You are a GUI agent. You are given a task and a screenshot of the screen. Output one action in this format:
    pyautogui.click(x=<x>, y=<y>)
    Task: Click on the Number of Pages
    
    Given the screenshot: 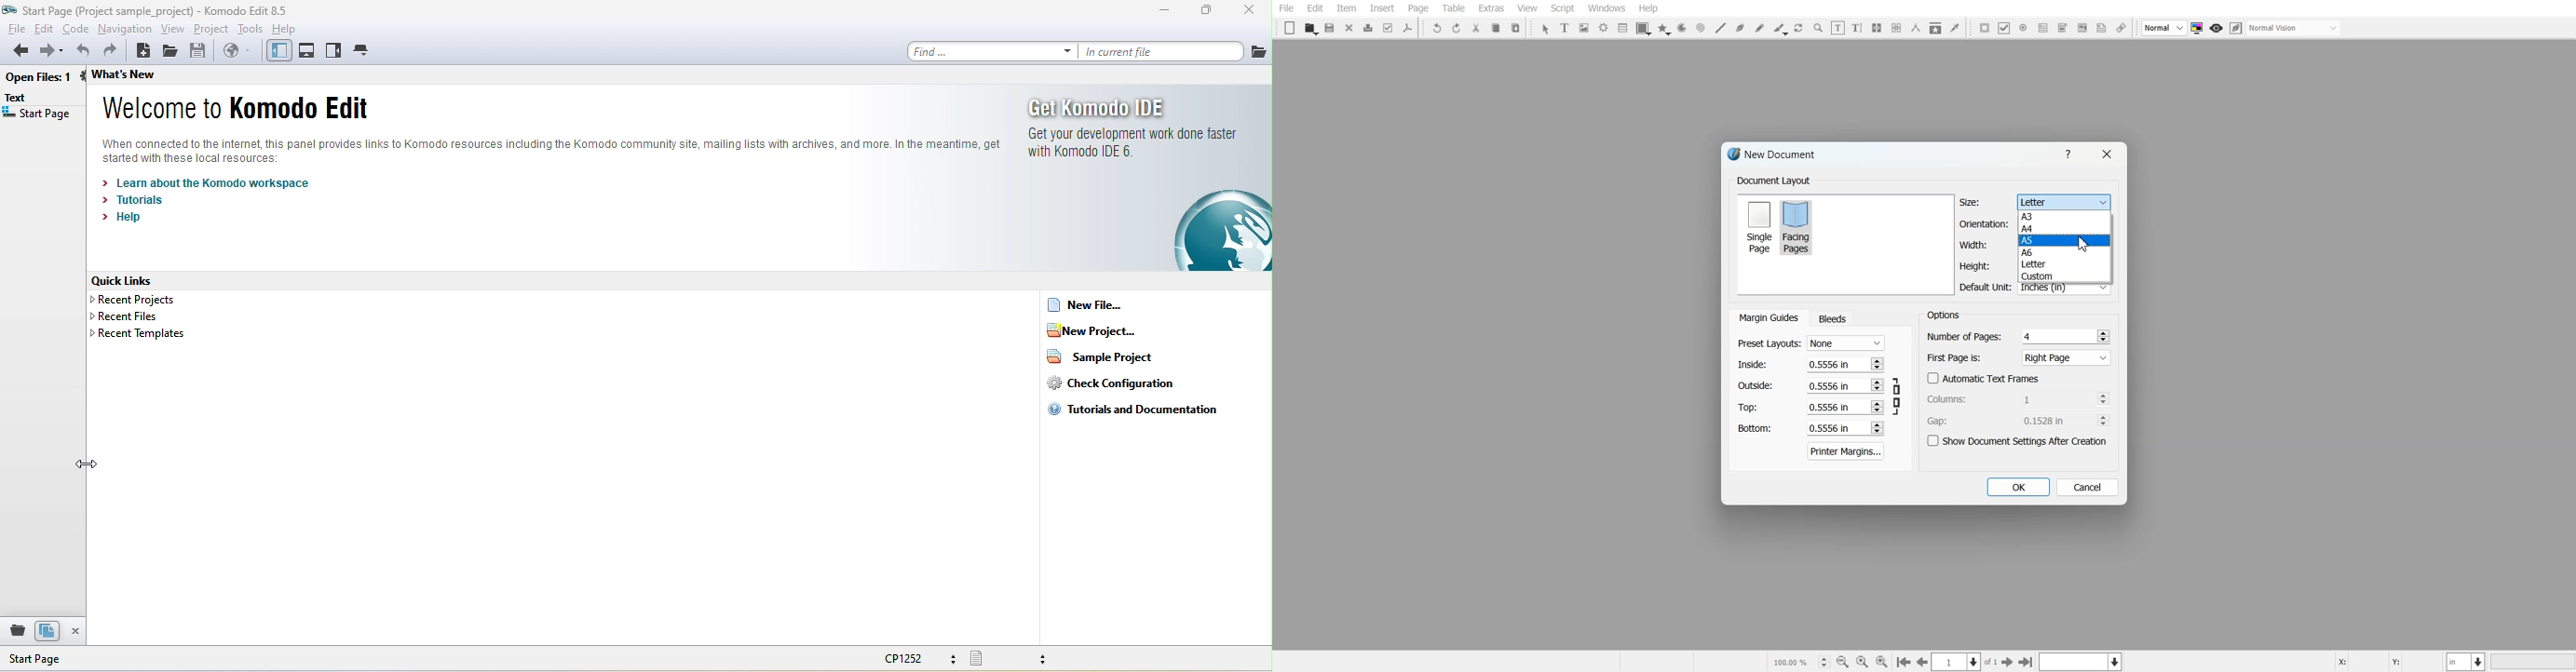 What is the action you would take?
    pyautogui.click(x=2019, y=336)
    